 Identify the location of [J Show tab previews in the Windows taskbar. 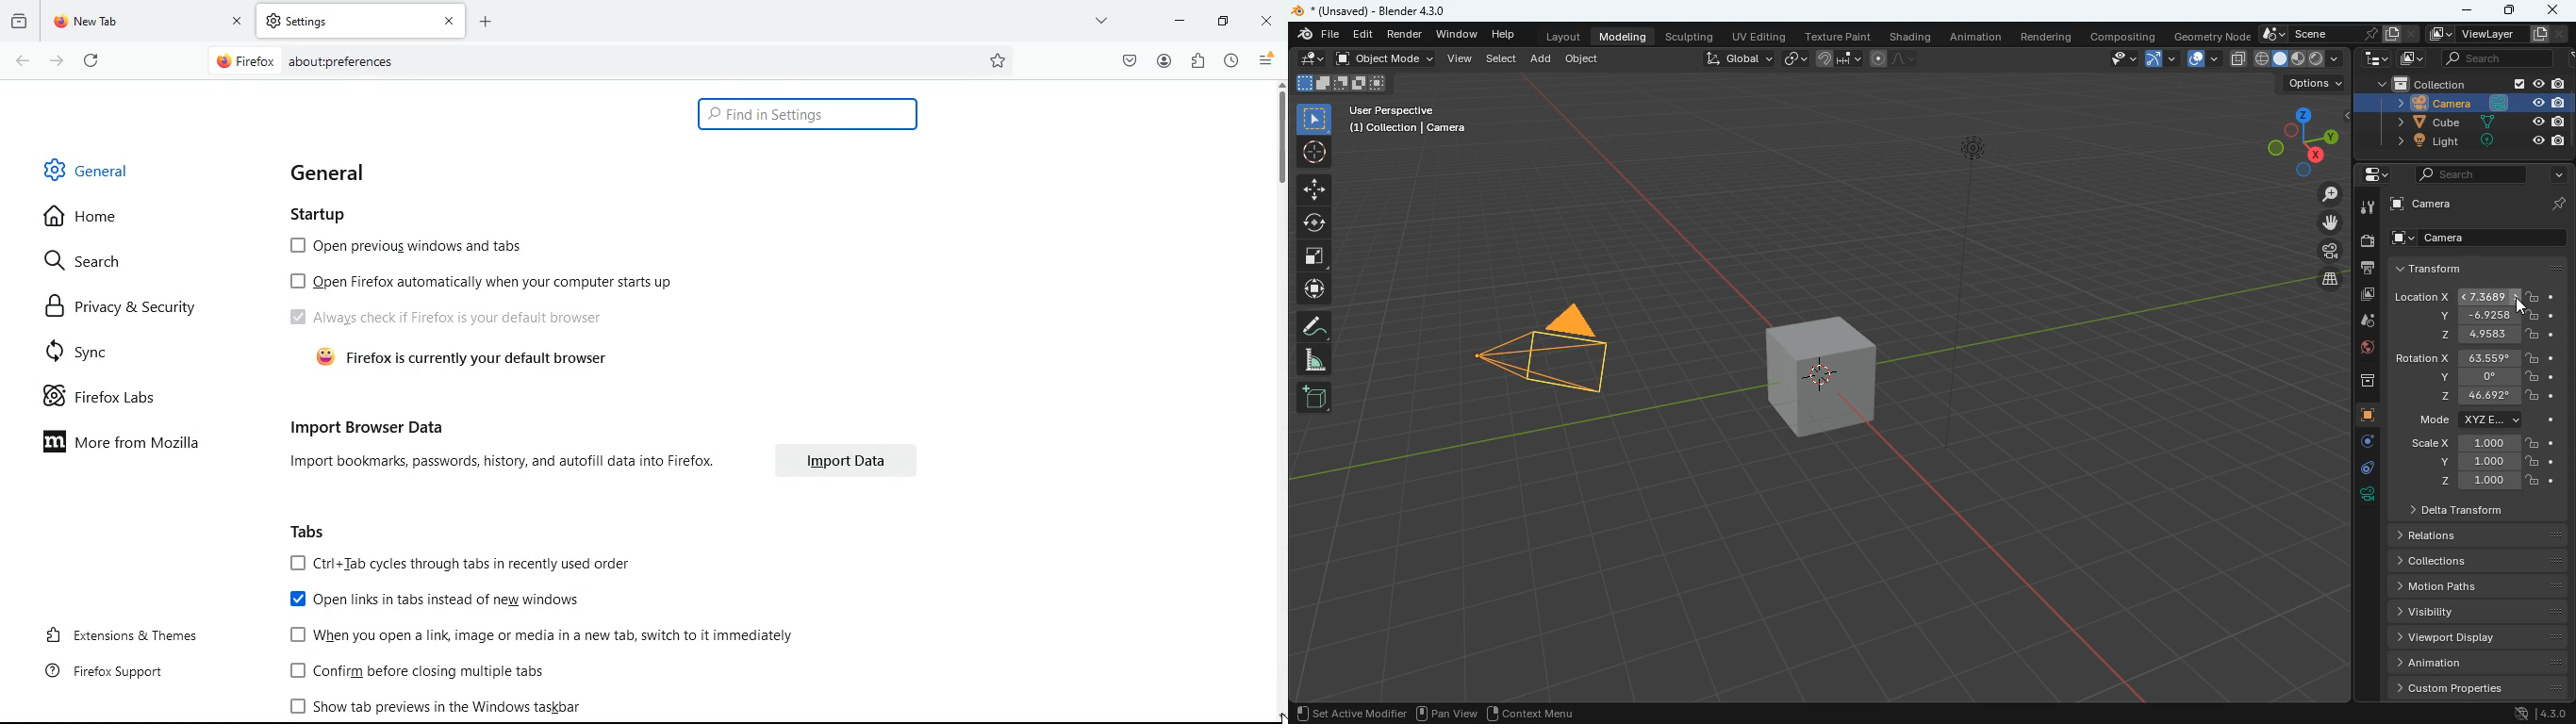
(431, 706).